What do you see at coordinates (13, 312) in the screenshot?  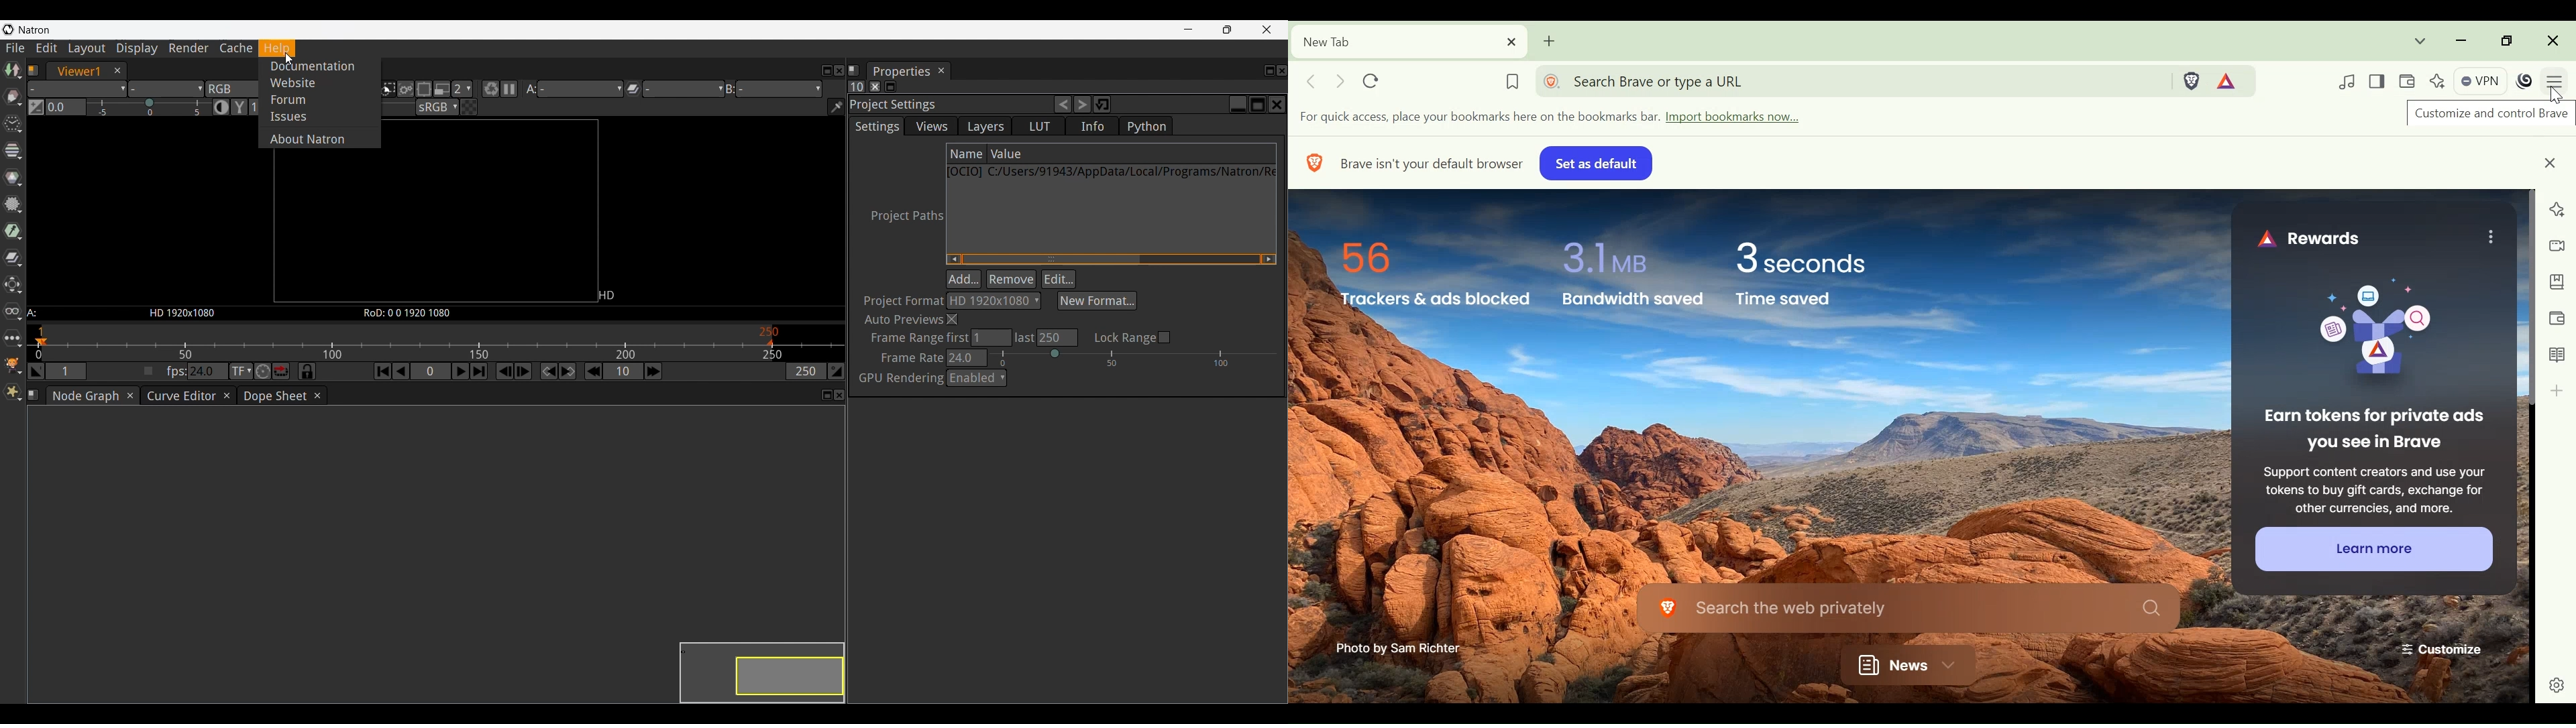 I see `Views options` at bounding box center [13, 312].